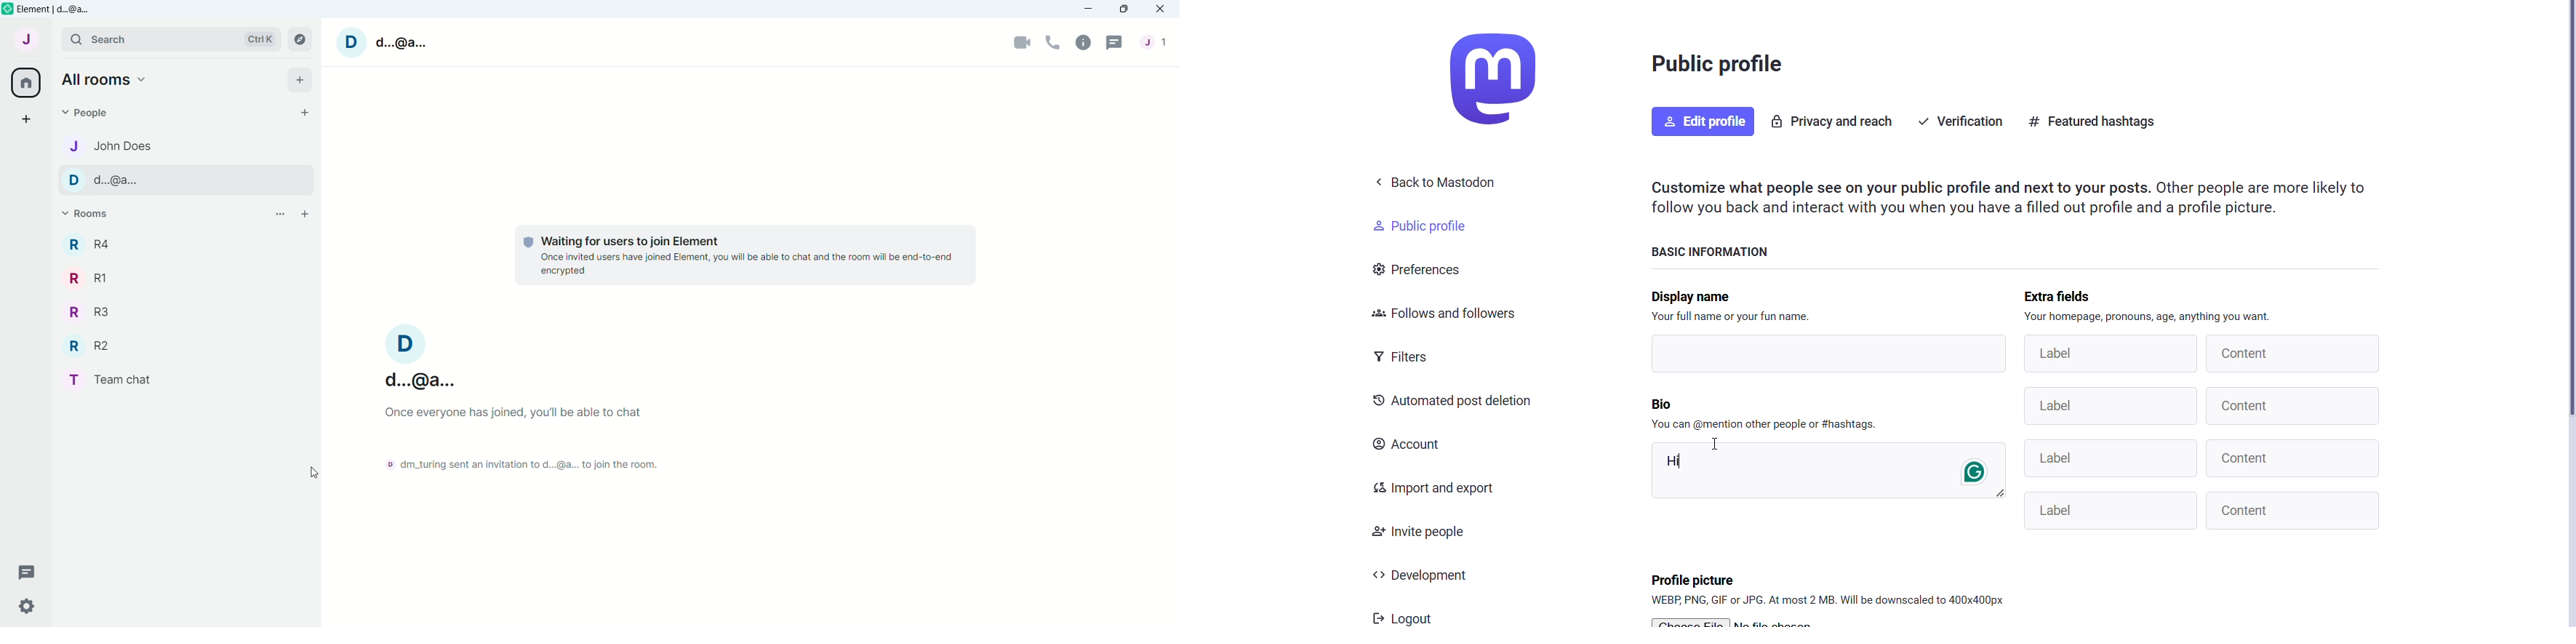  I want to click on Voice call, so click(1052, 42).